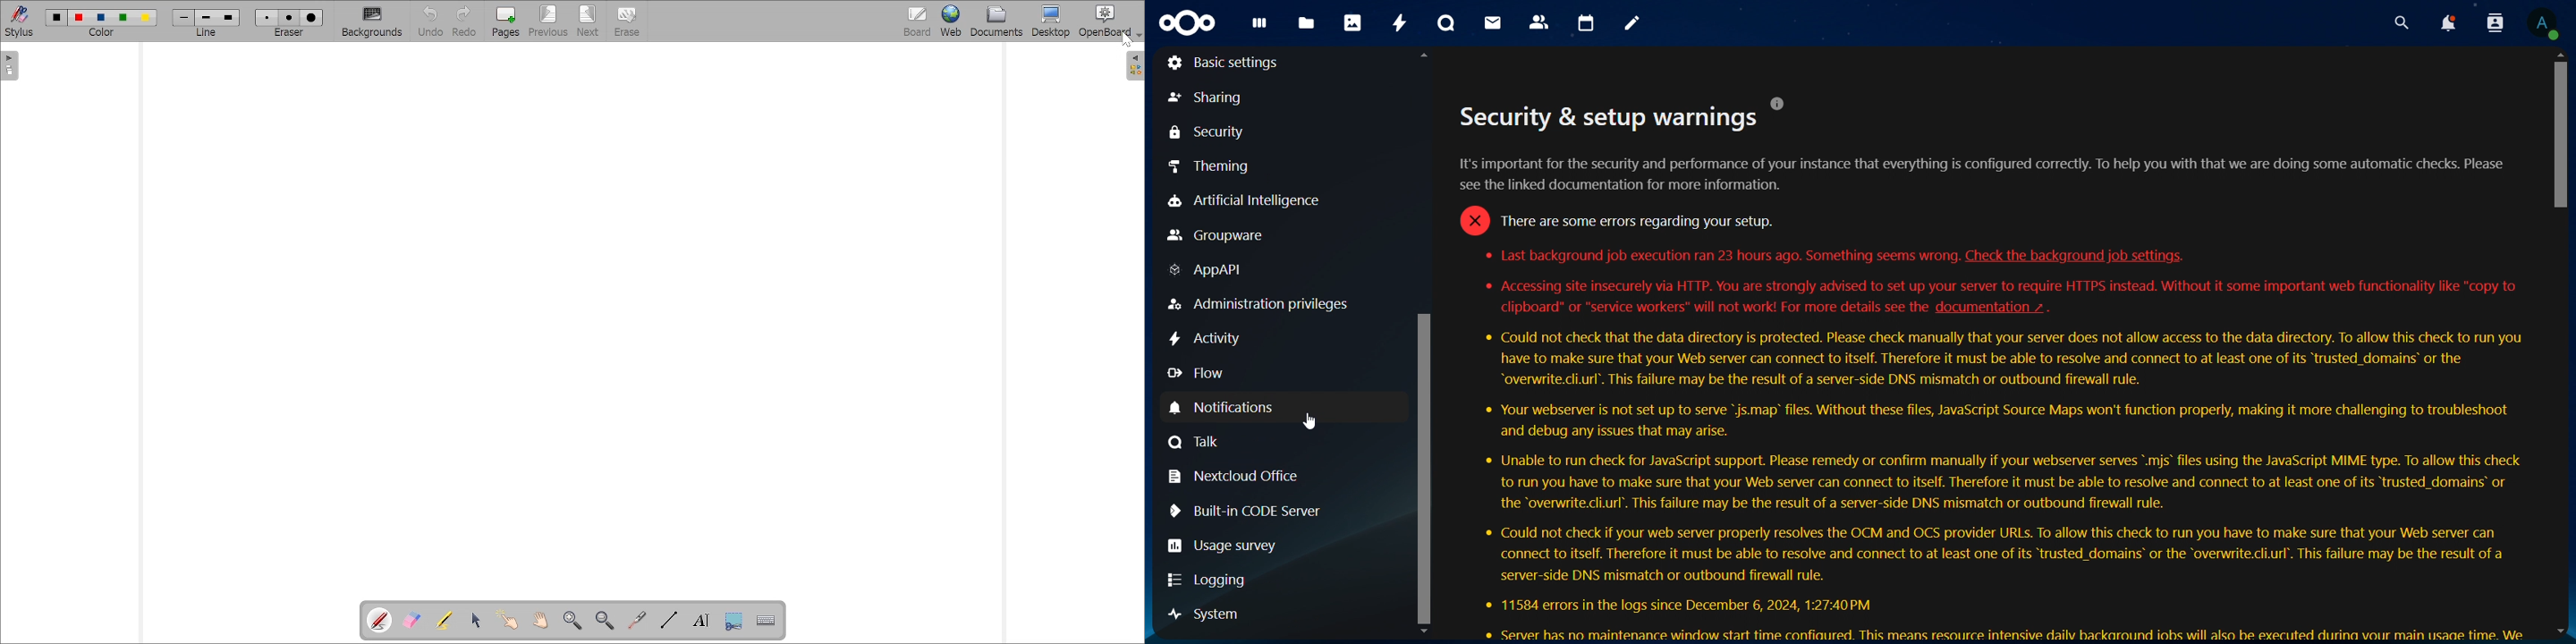 The image size is (2576, 644). What do you see at coordinates (1448, 24) in the screenshot?
I see `talk` at bounding box center [1448, 24].